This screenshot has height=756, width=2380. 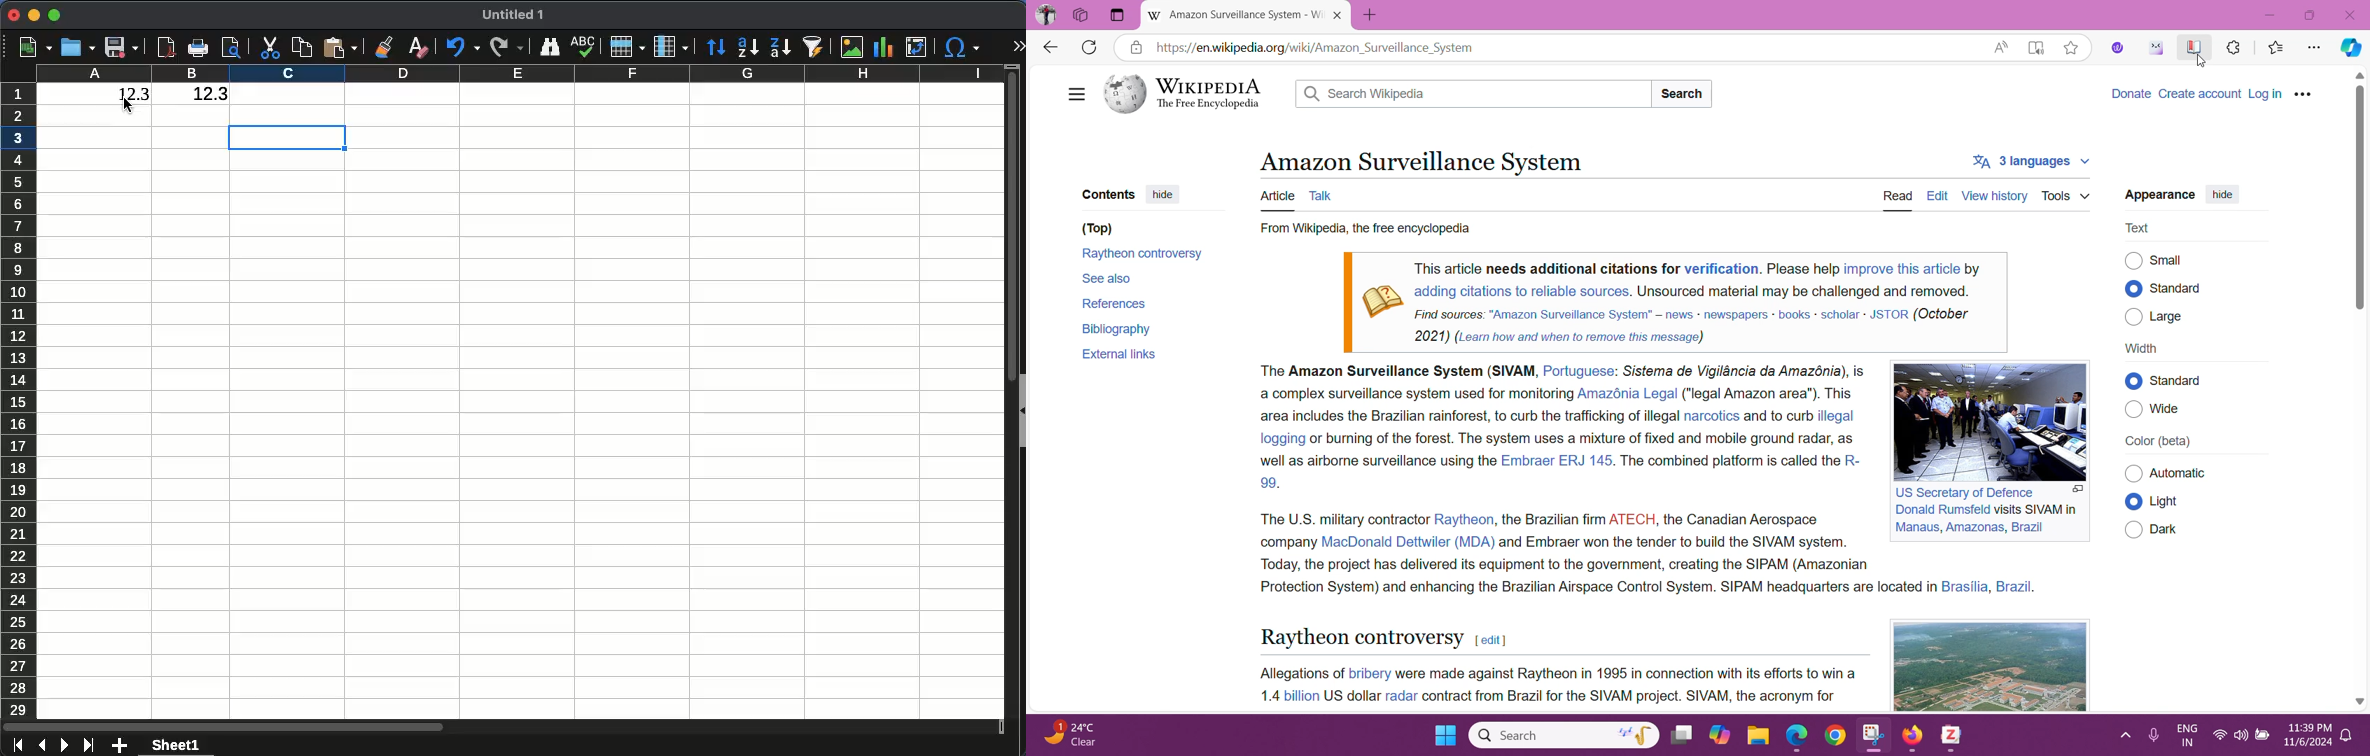 I want to click on Donate, so click(x=2130, y=92).